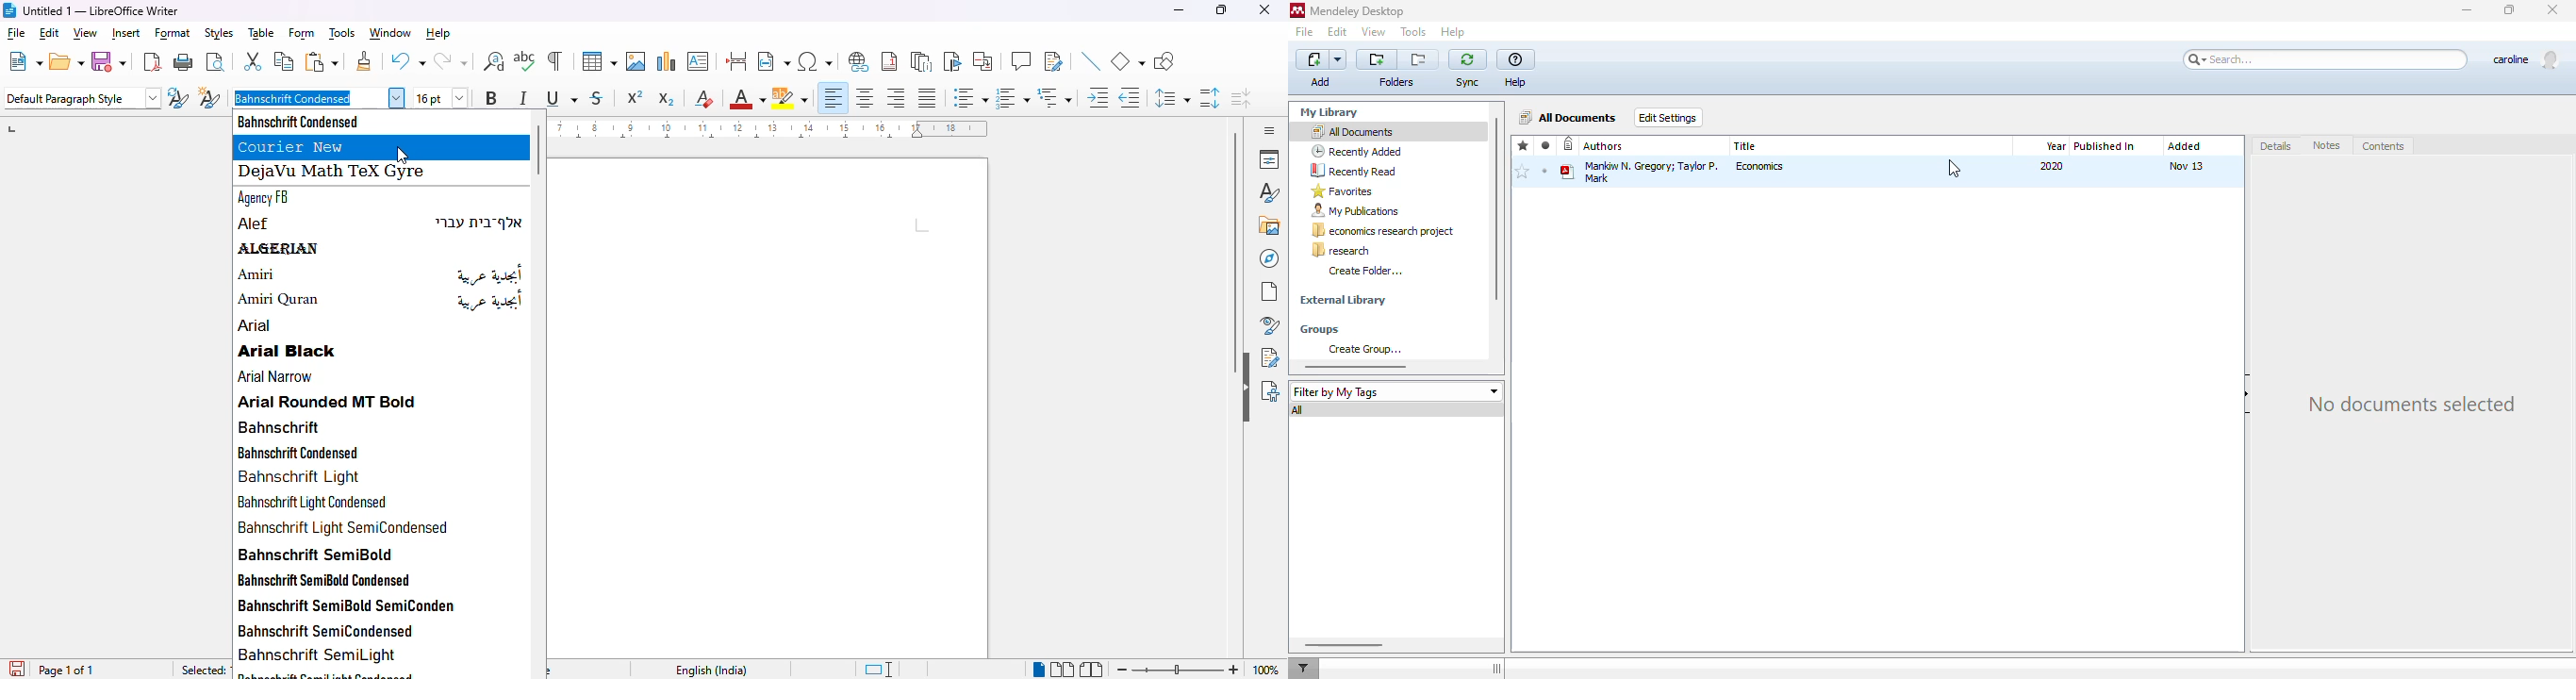 The image size is (2576, 700). I want to click on align right, so click(897, 98).